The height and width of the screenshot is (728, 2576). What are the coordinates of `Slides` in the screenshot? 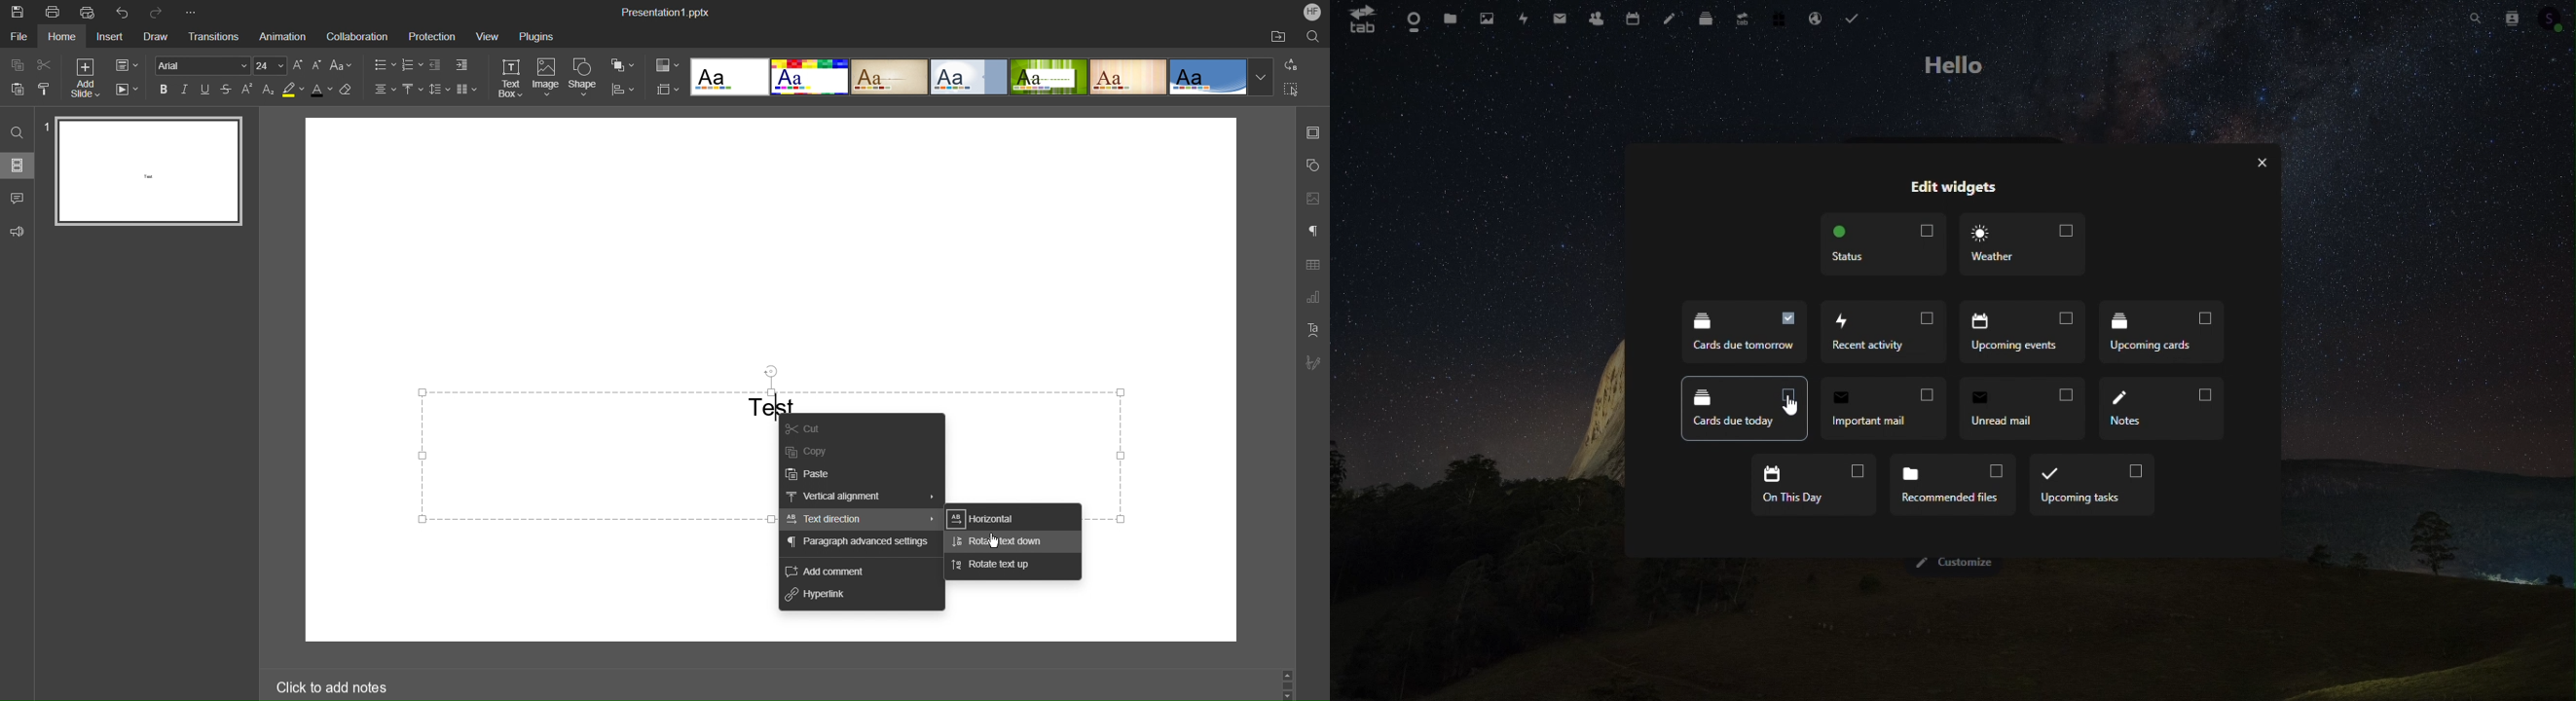 It's located at (19, 166).